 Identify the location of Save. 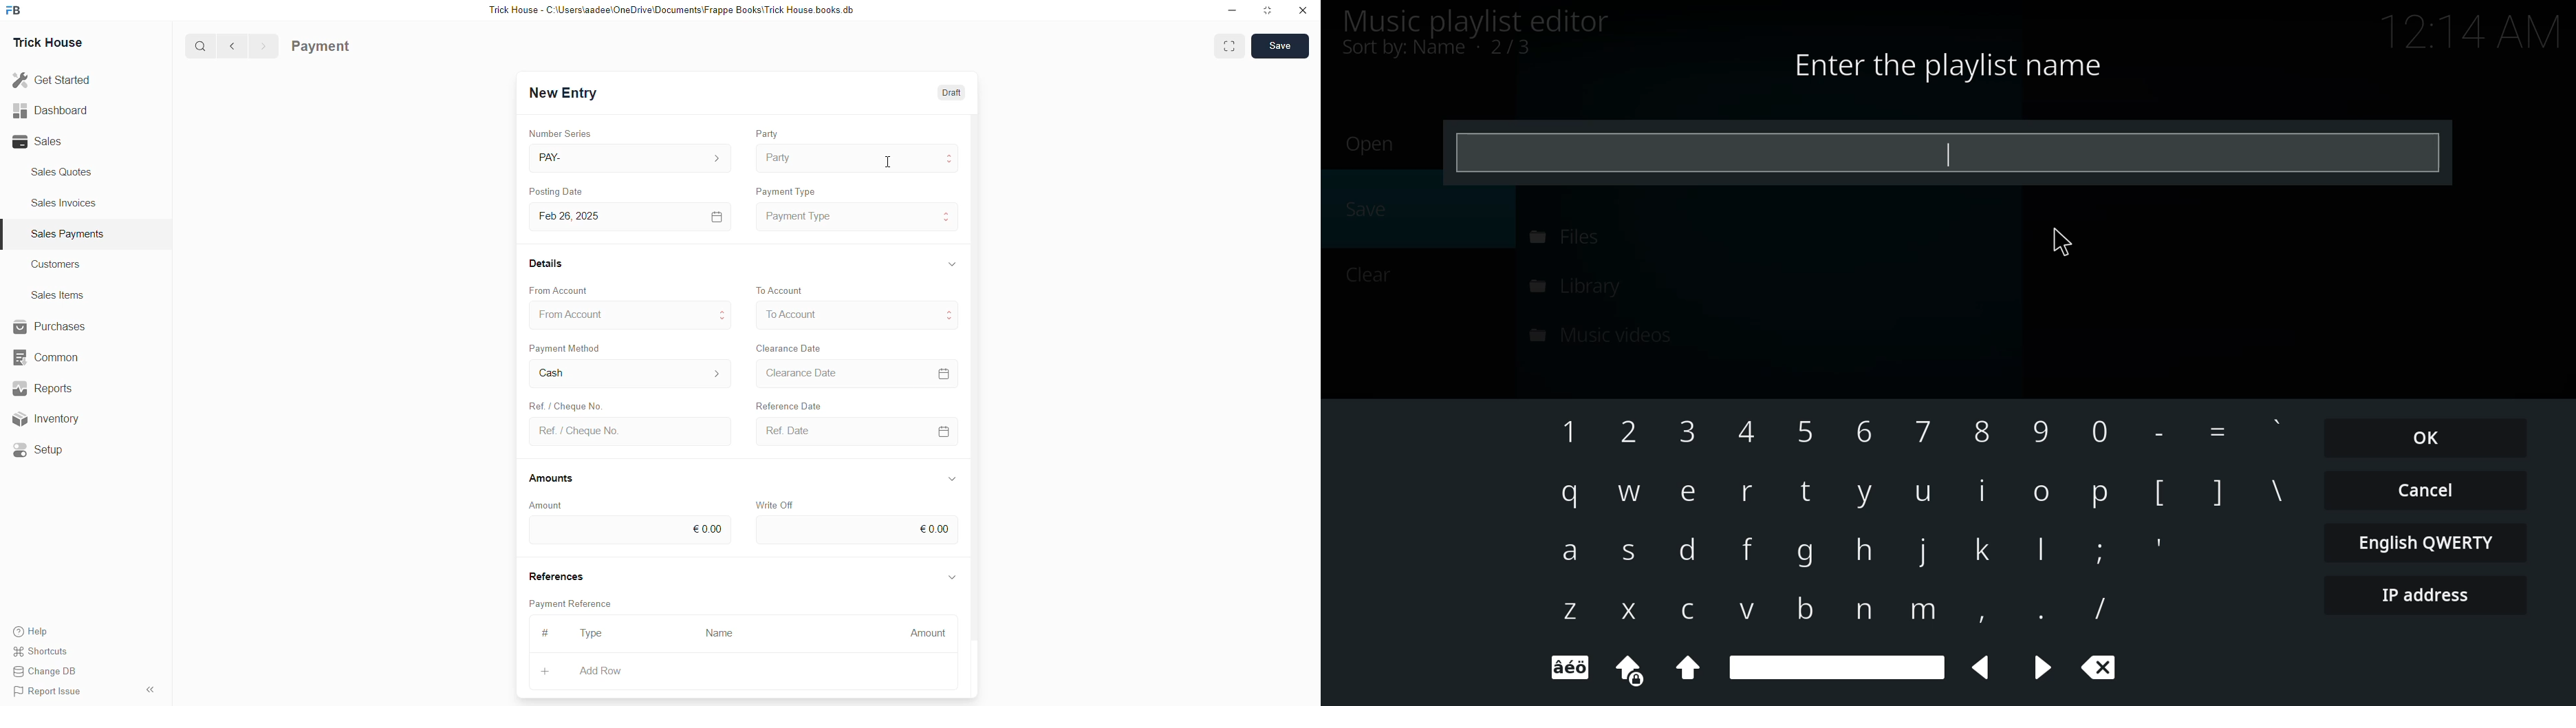
(1279, 45).